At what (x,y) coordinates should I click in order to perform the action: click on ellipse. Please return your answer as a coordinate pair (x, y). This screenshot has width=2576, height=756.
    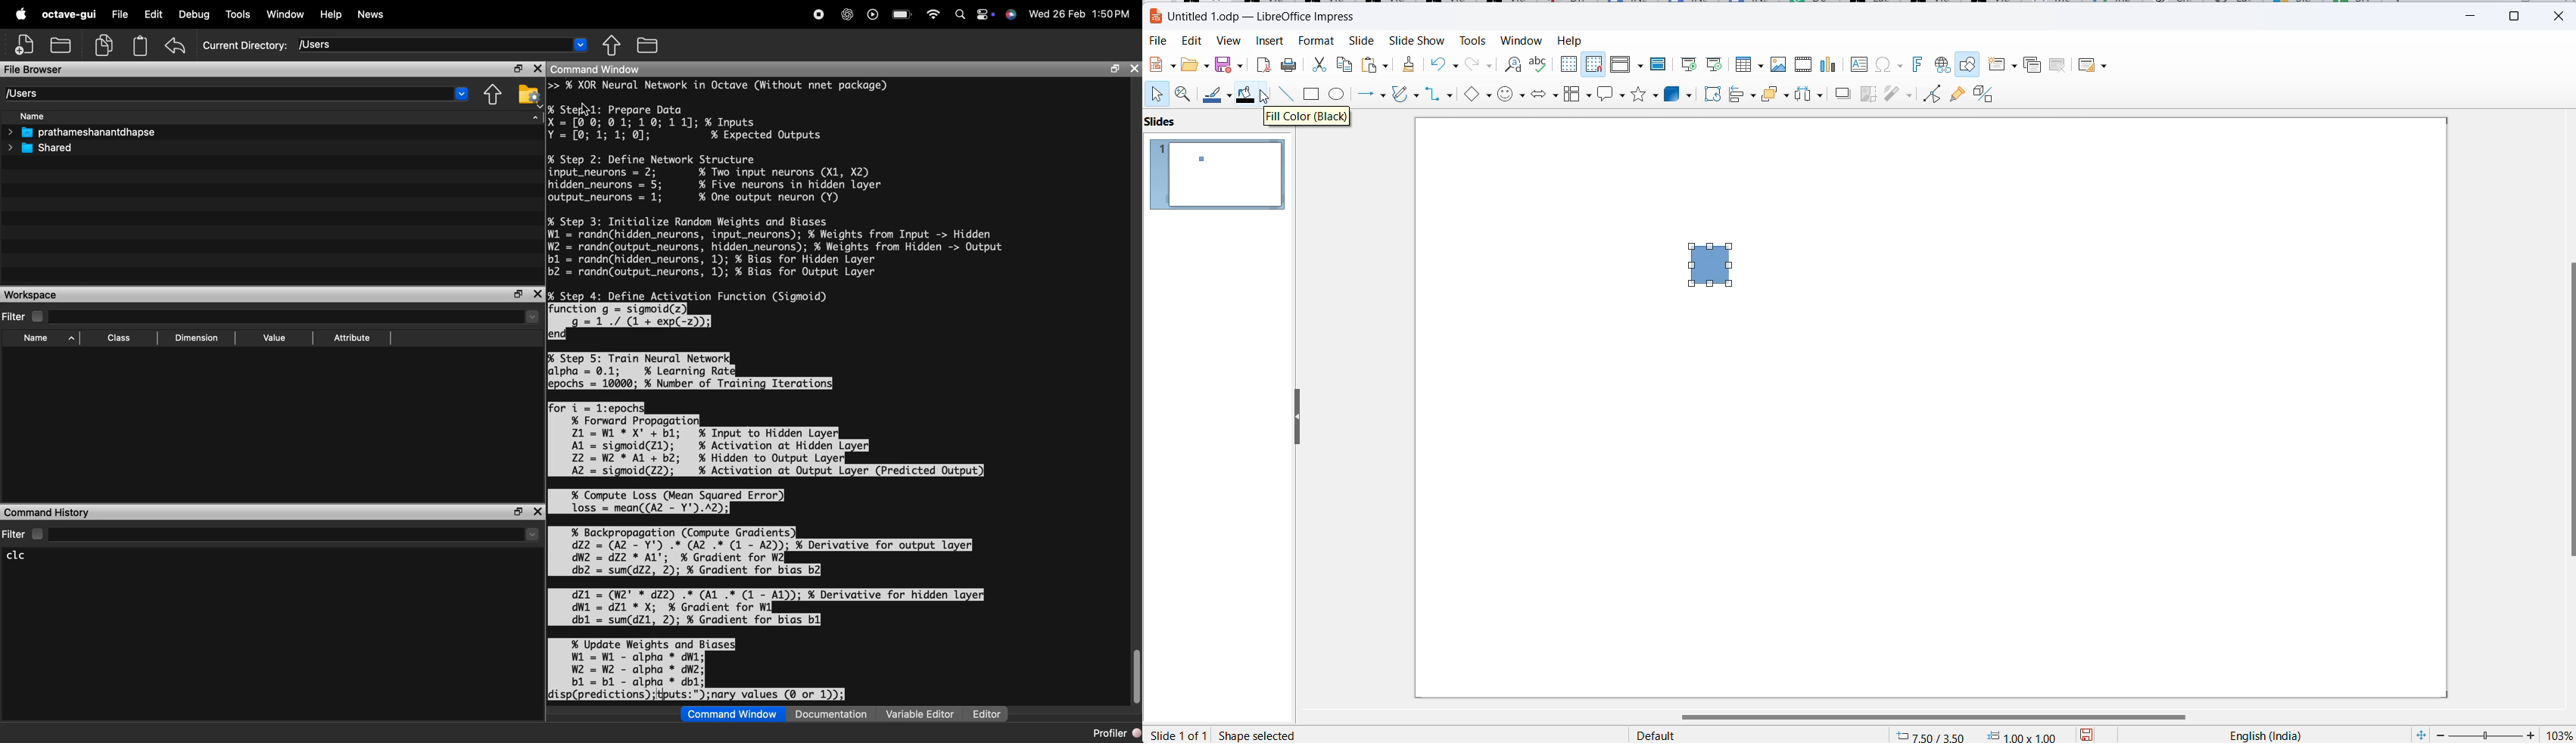
    Looking at the image, I should click on (1340, 95).